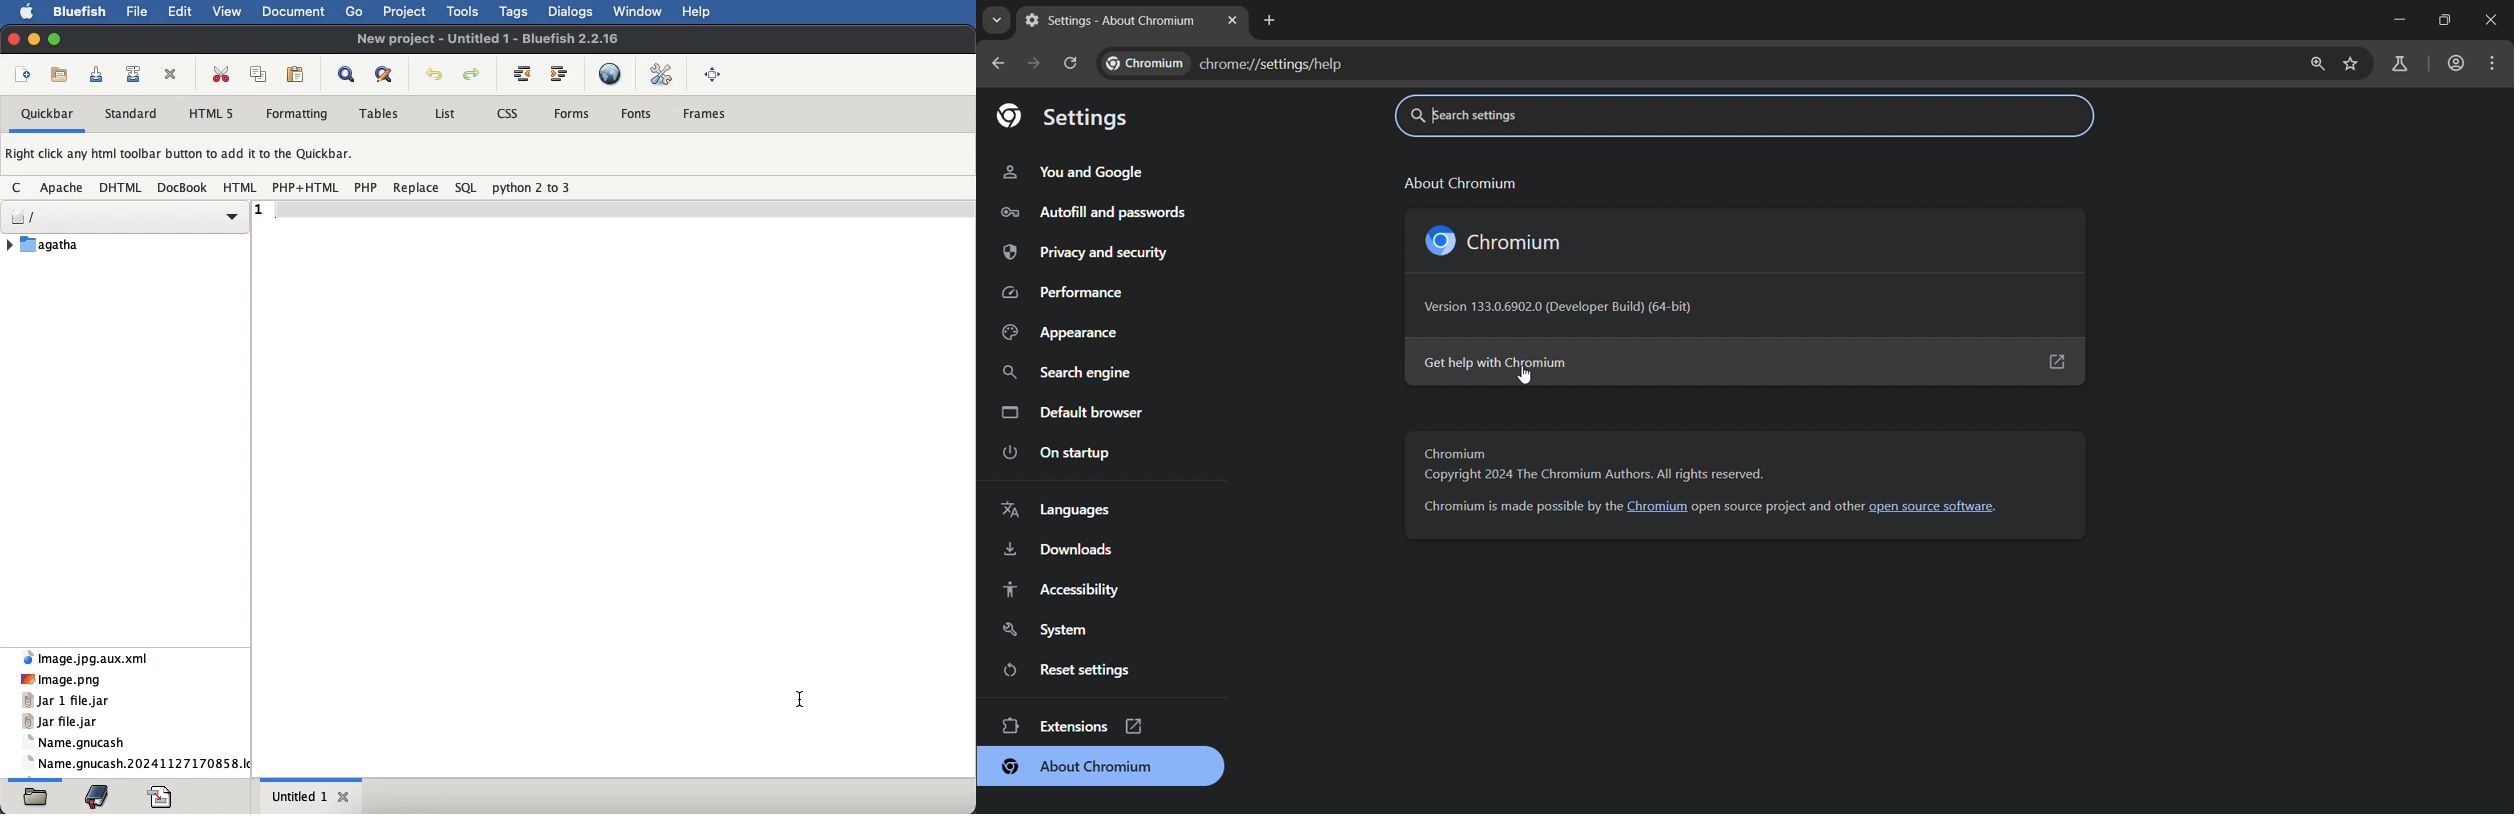 The height and width of the screenshot is (840, 2520). What do you see at coordinates (211, 113) in the screenshot?
I see `html 5` at bounding box center [211, 113].